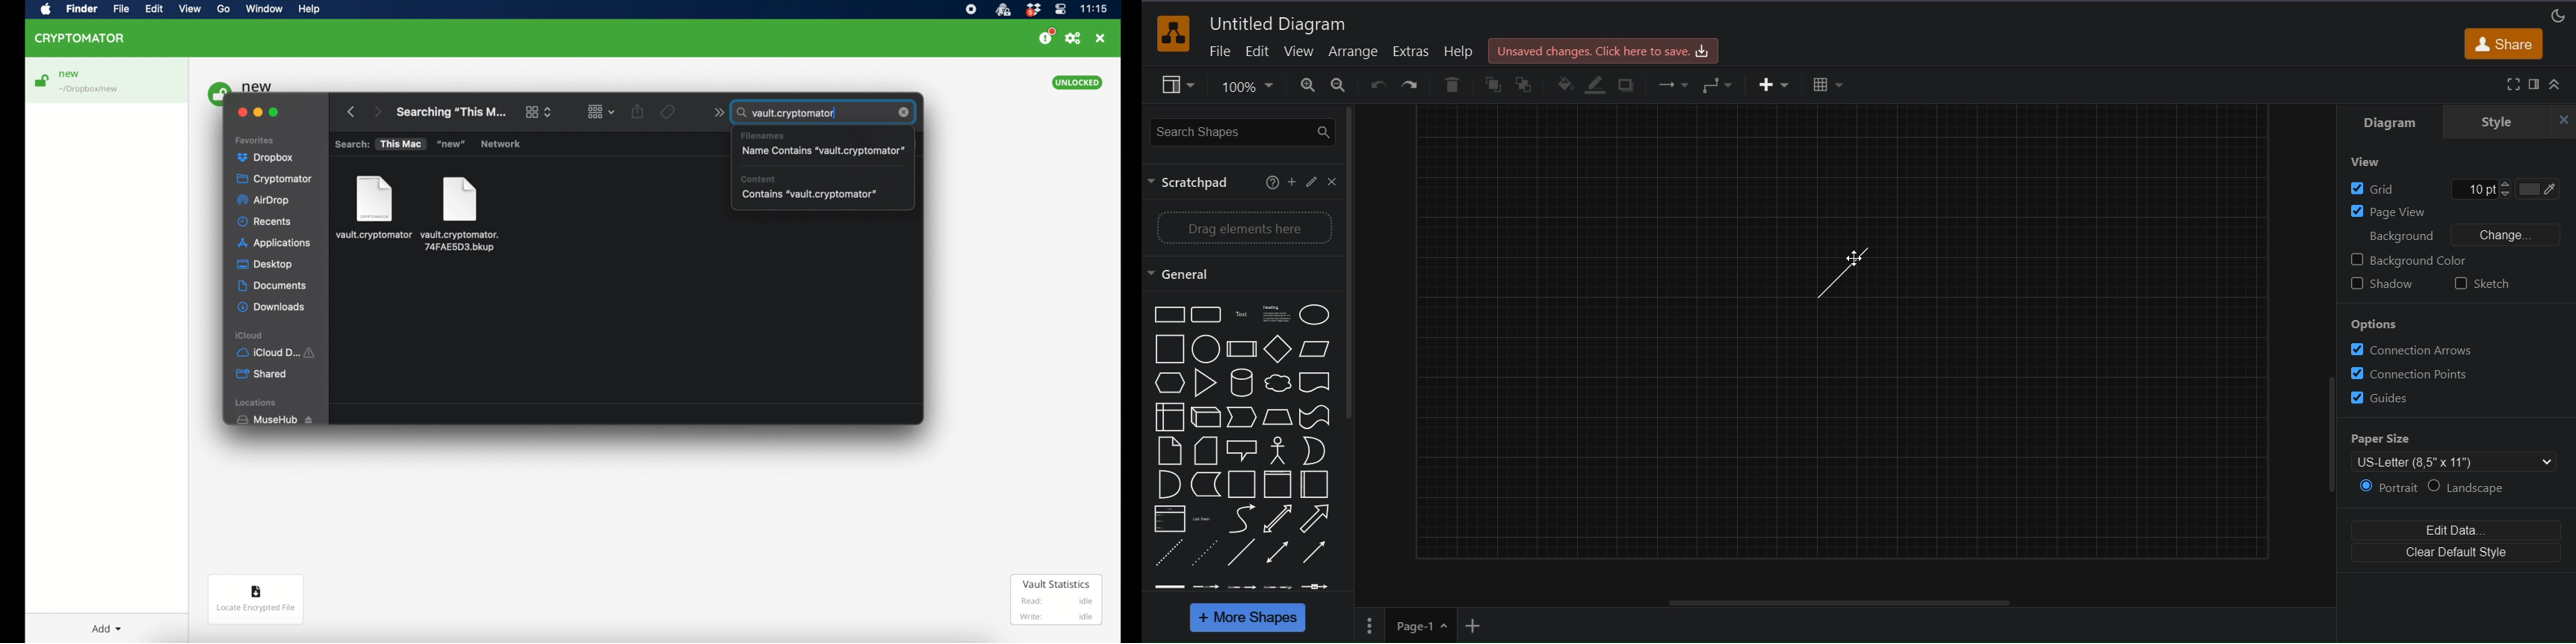  I want to click on connection arrows, so click(2412, 351).